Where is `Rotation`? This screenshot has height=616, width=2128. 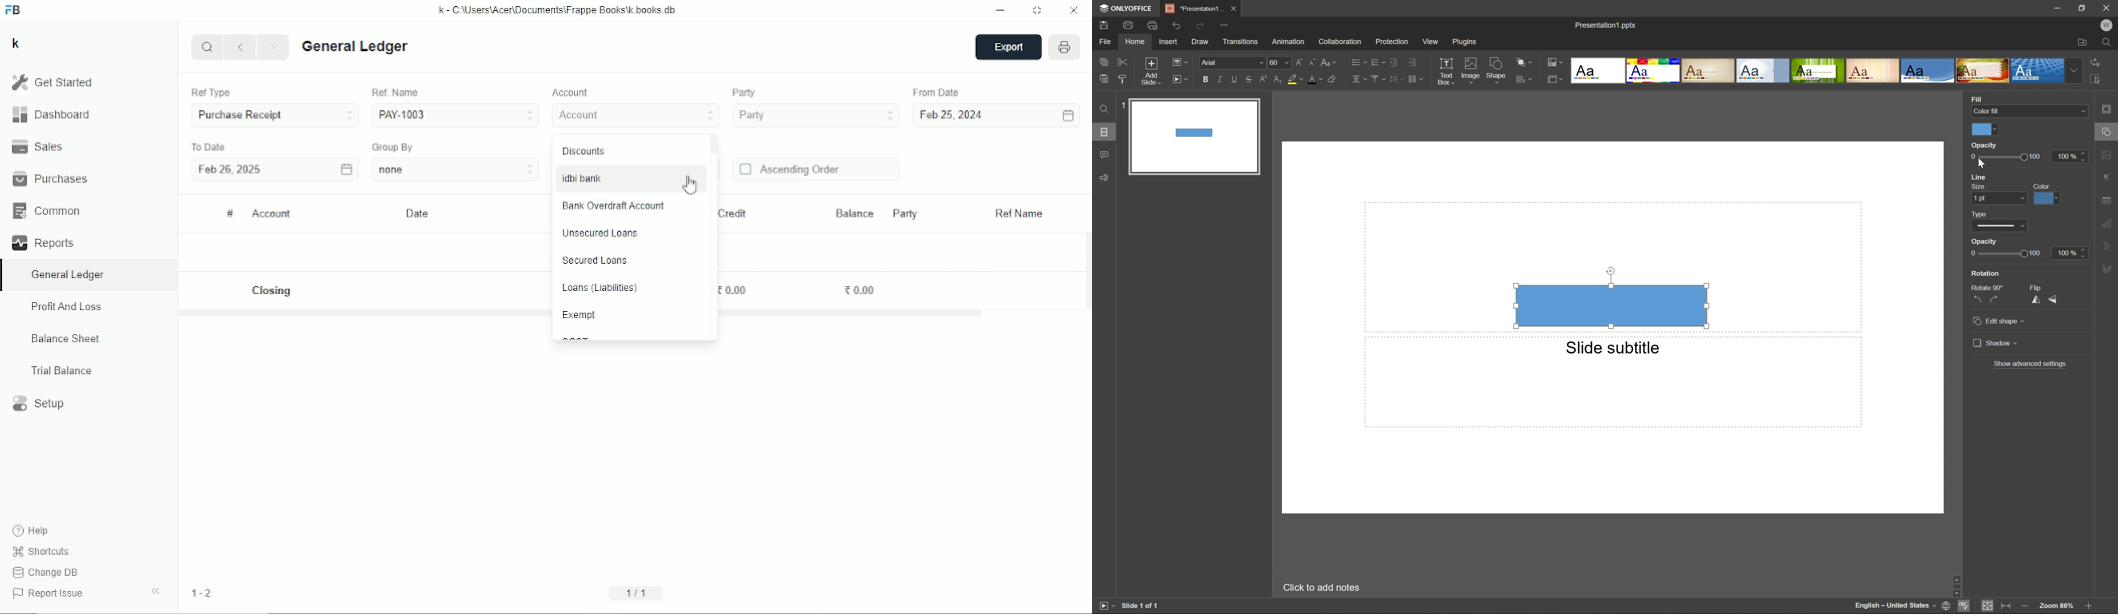
Rotation is located at coordinates (1985, 274).